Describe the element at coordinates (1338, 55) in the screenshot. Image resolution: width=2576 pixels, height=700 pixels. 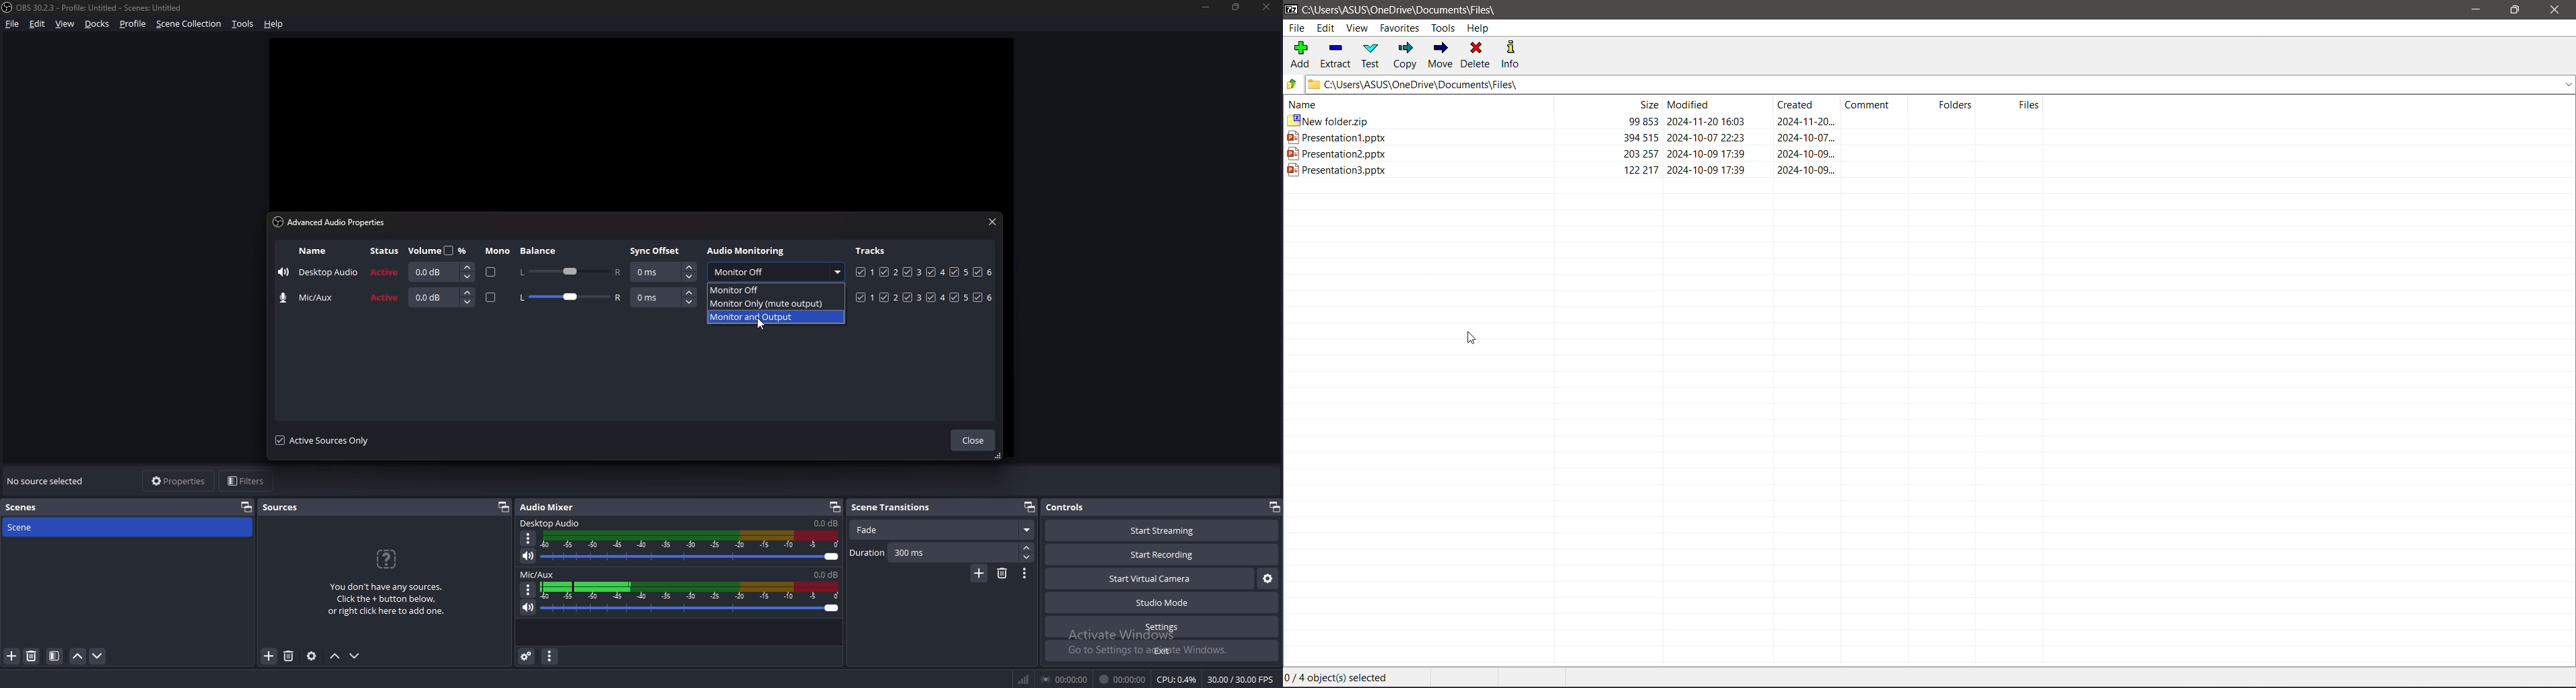
I see `Extract` at that location.